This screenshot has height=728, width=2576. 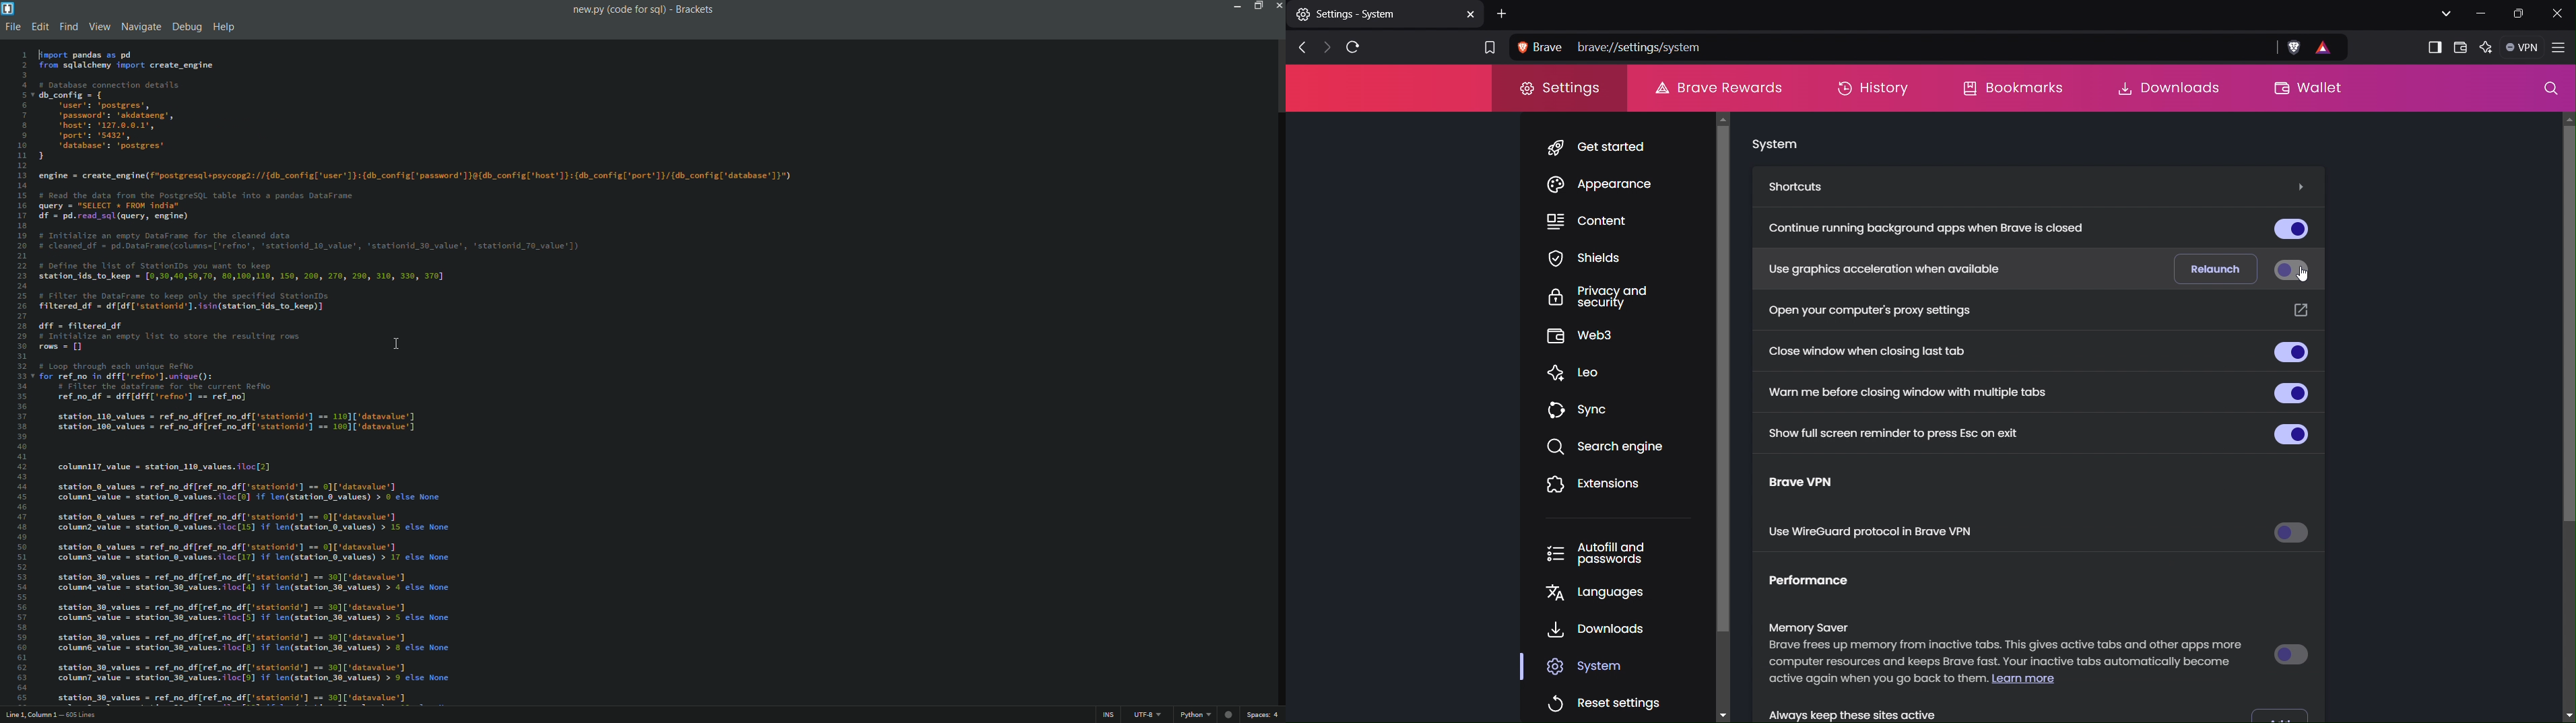 I want to click on Settings, so click(x=1561, y=92).